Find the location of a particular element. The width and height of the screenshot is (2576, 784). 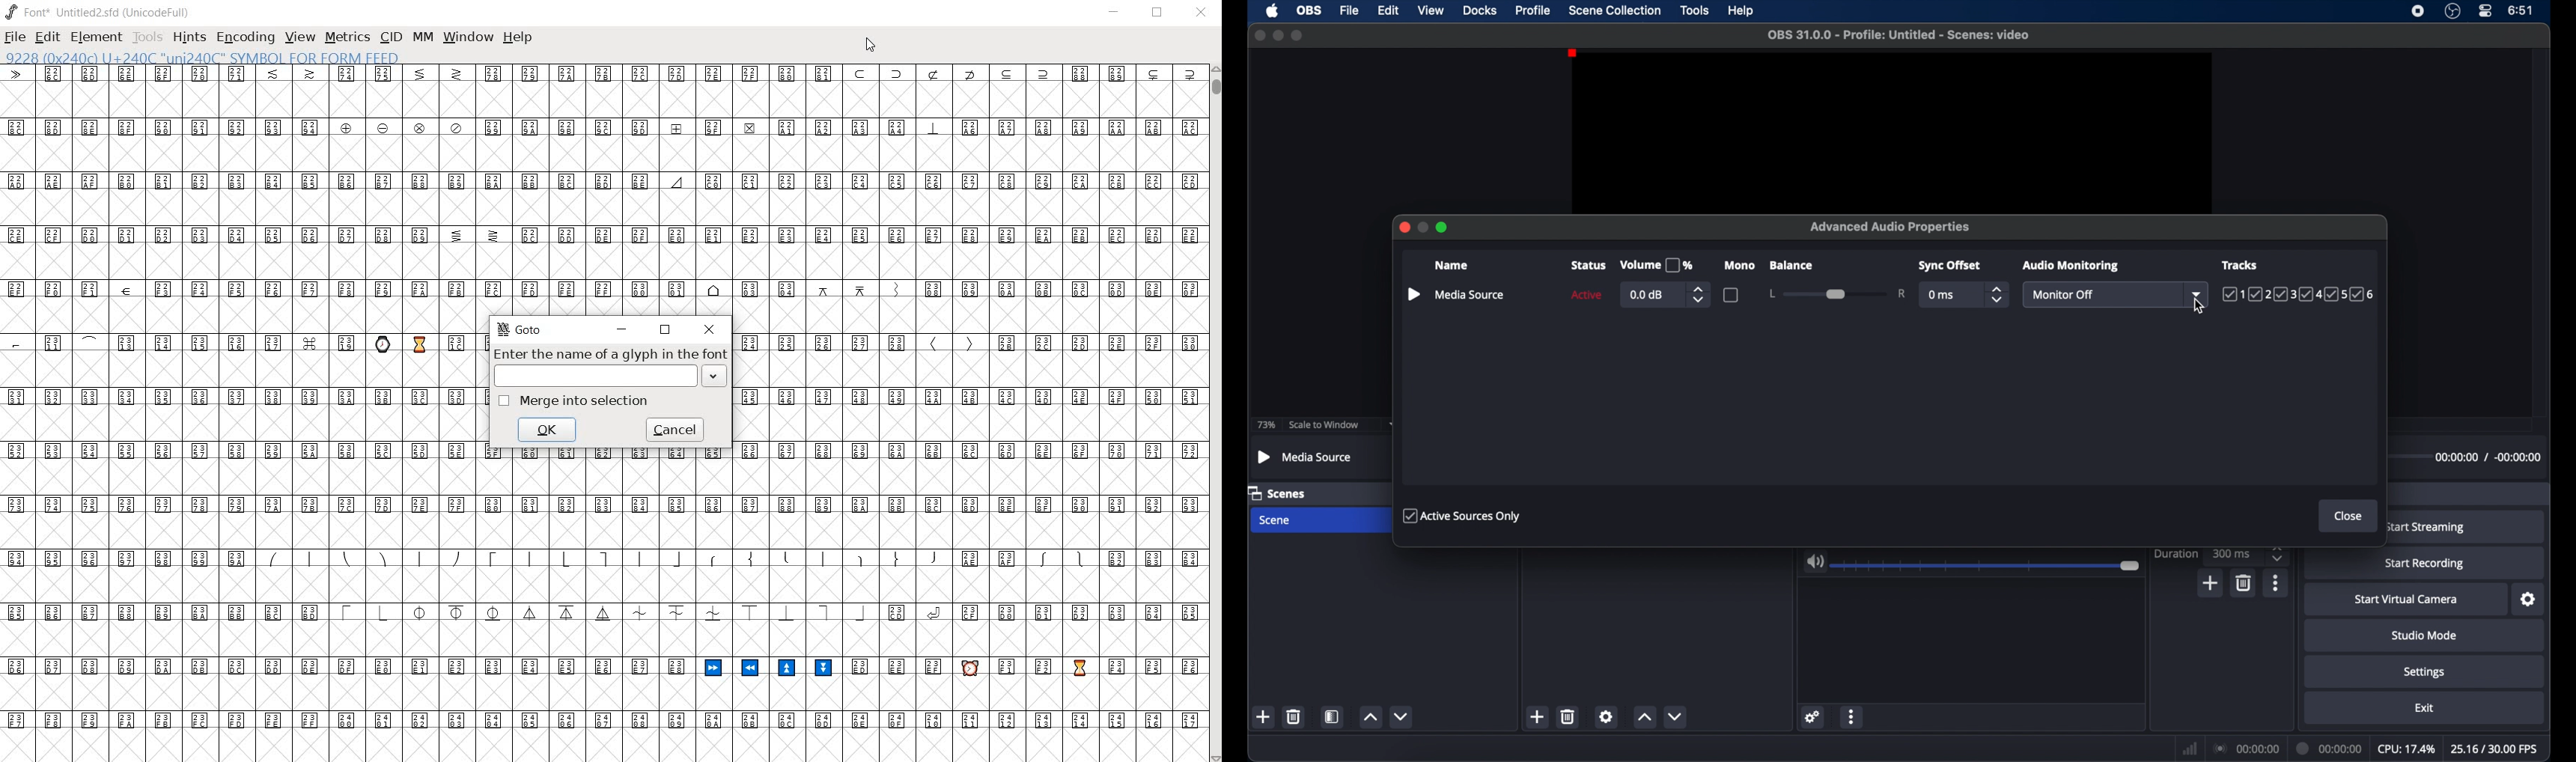

GoTo is located at coordinates (517, 329).